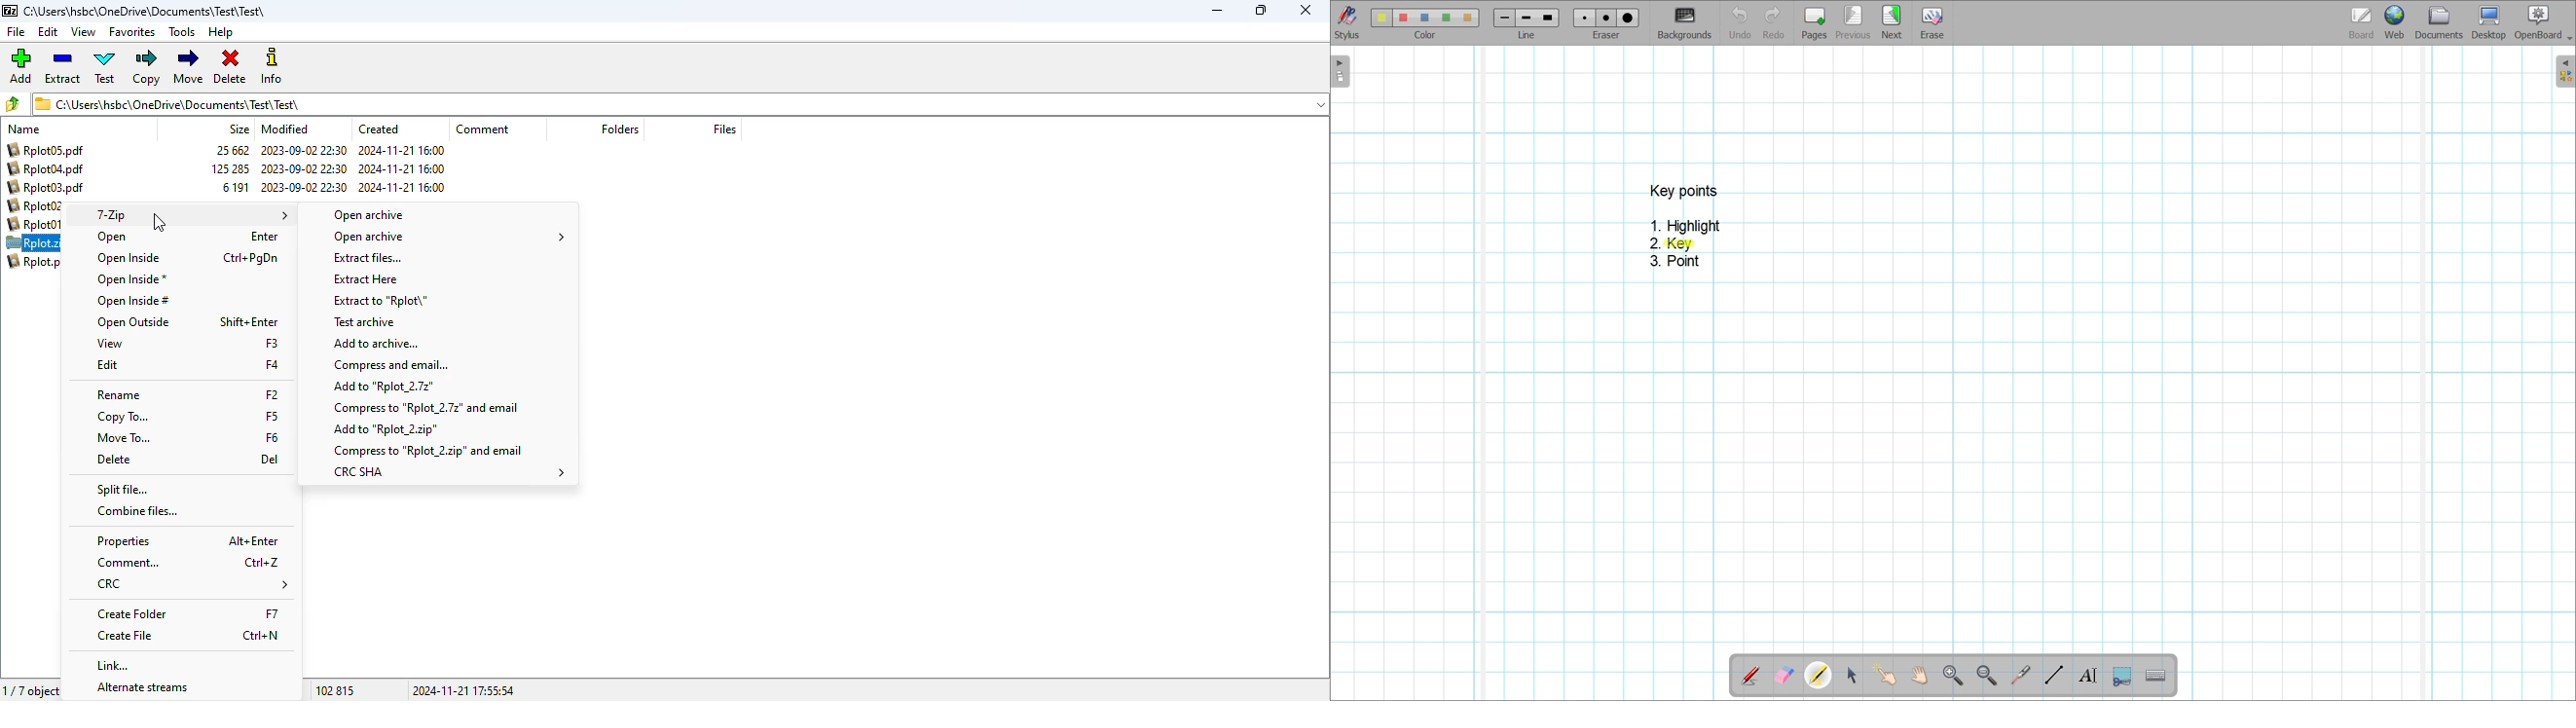 This screenshot has height=728, width=2576. What do you see at coordinates (46, 168) in the screenshot?
I see `Rplot04.pdf` at bounding box center [46, 168].